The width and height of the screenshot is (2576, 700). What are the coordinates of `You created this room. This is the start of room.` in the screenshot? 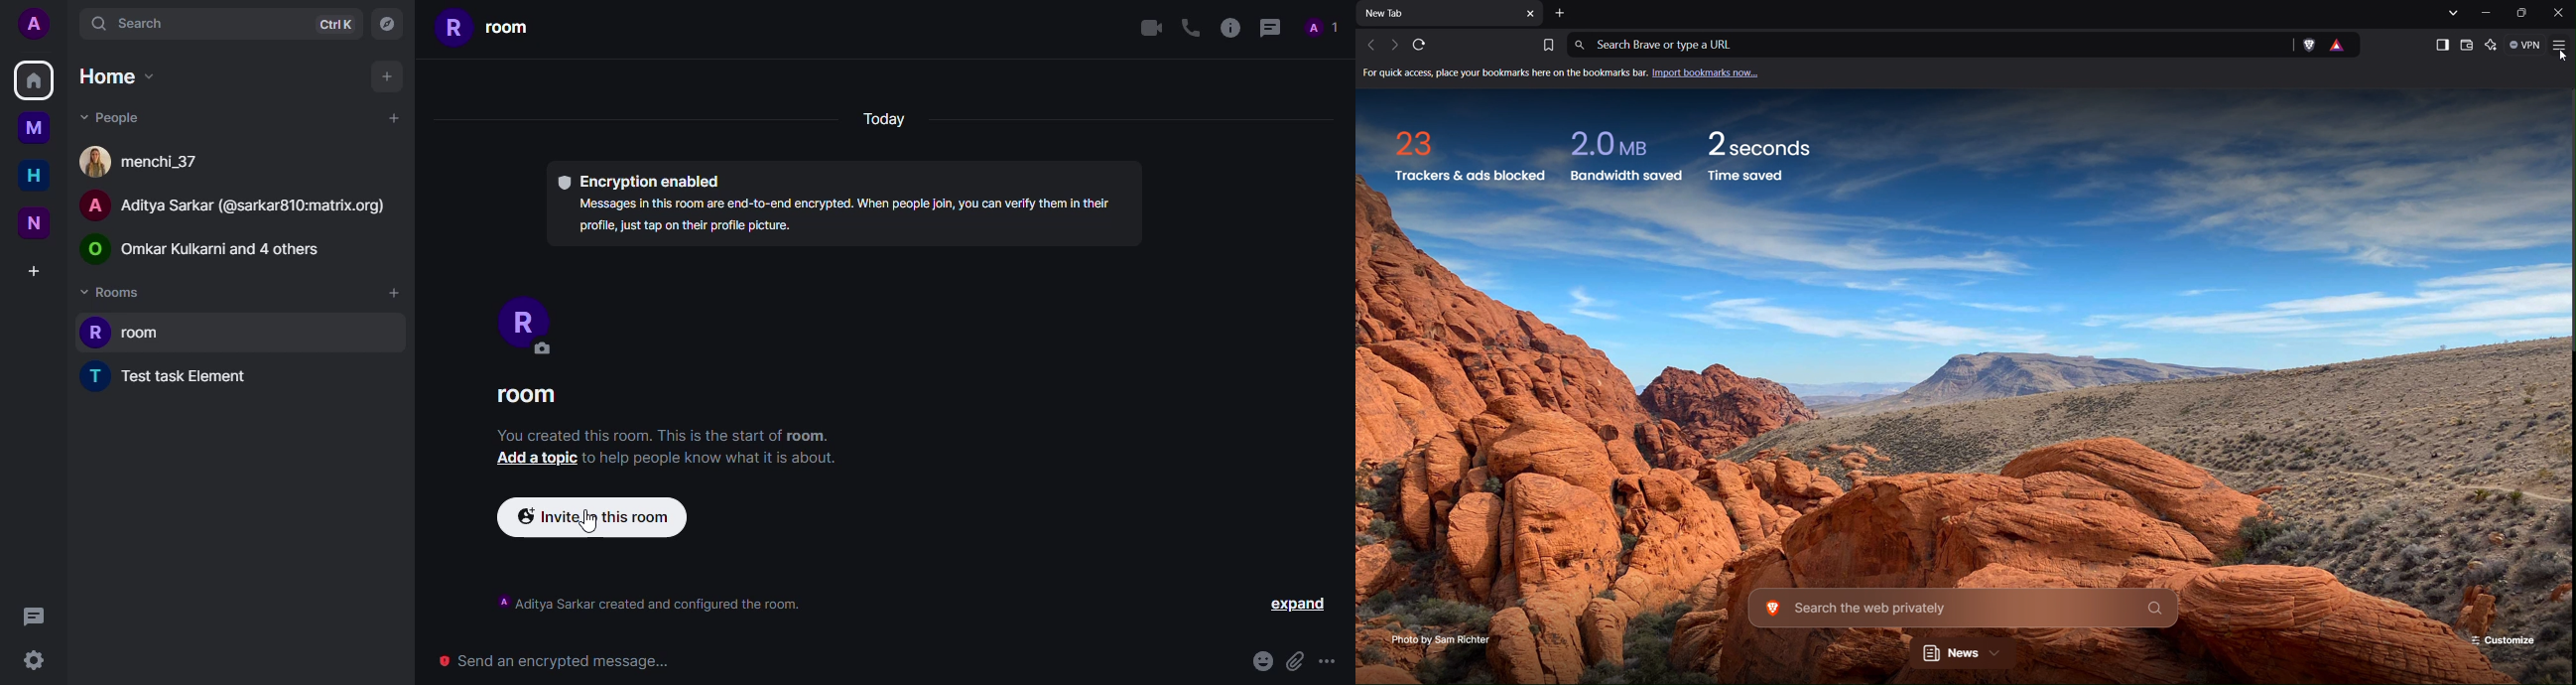 It's located at (666, 434).